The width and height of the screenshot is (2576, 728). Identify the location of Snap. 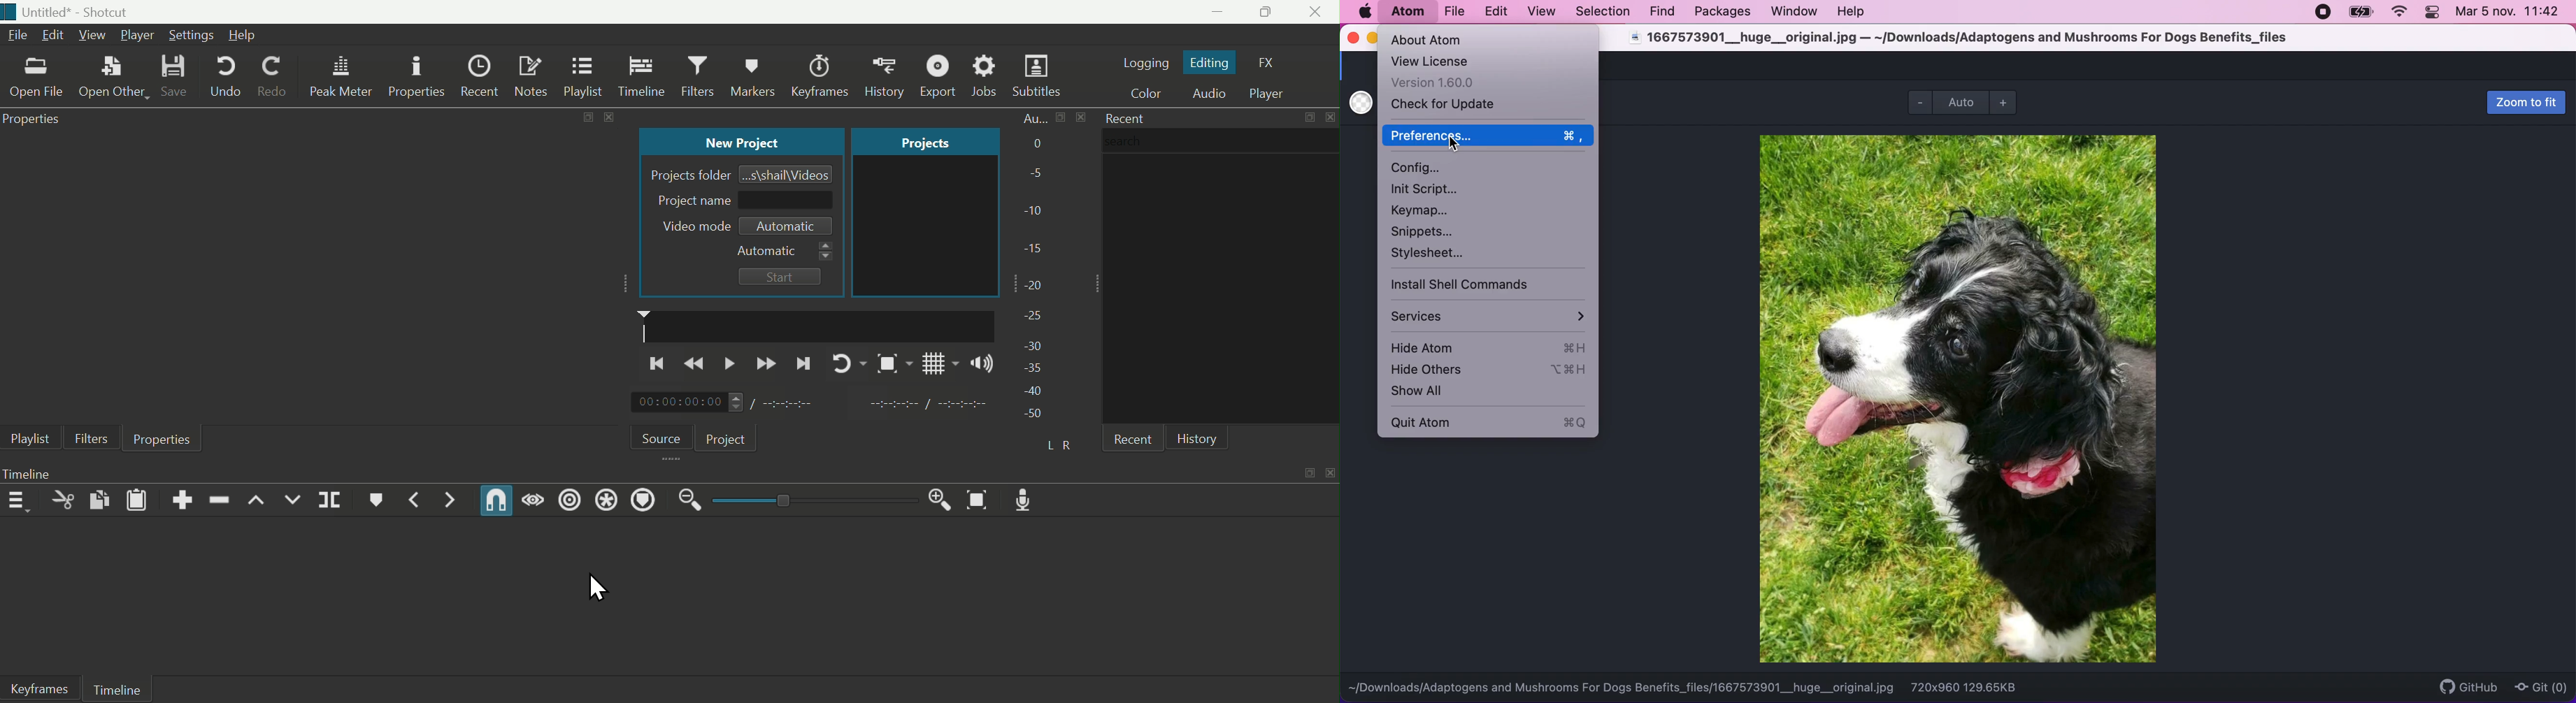
(496, 501).